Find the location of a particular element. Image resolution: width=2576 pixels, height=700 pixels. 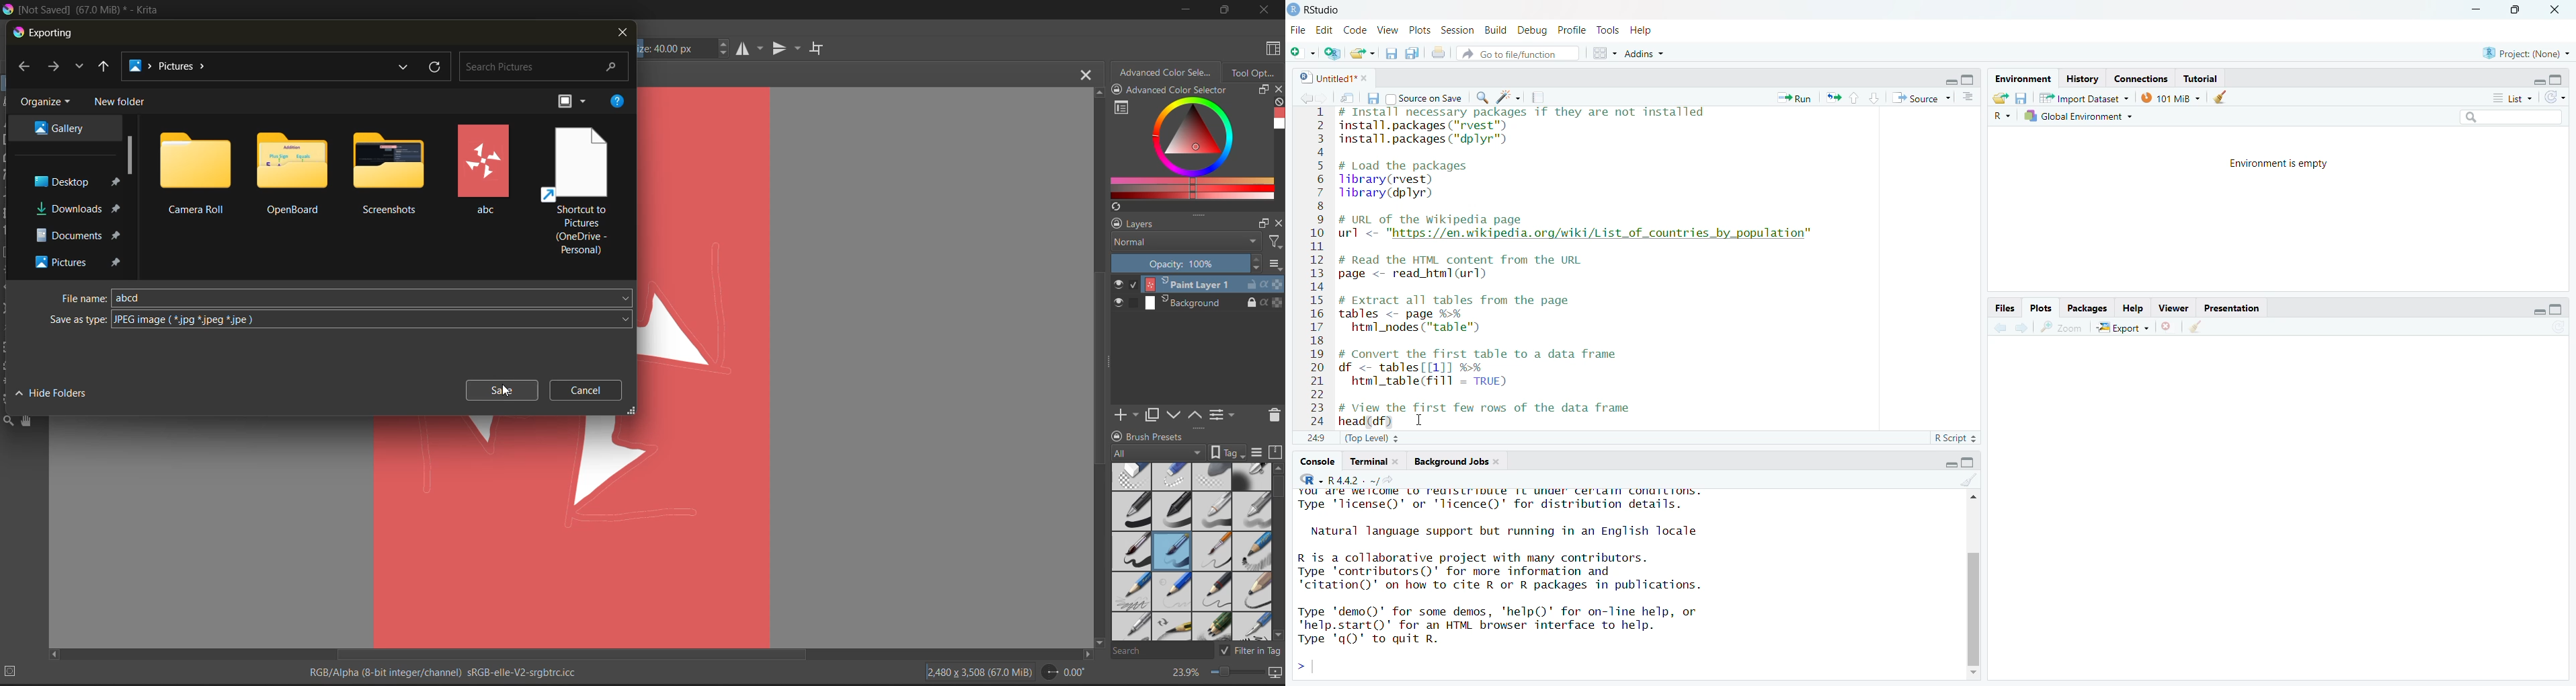

add is located at coordinates (1130, 413).